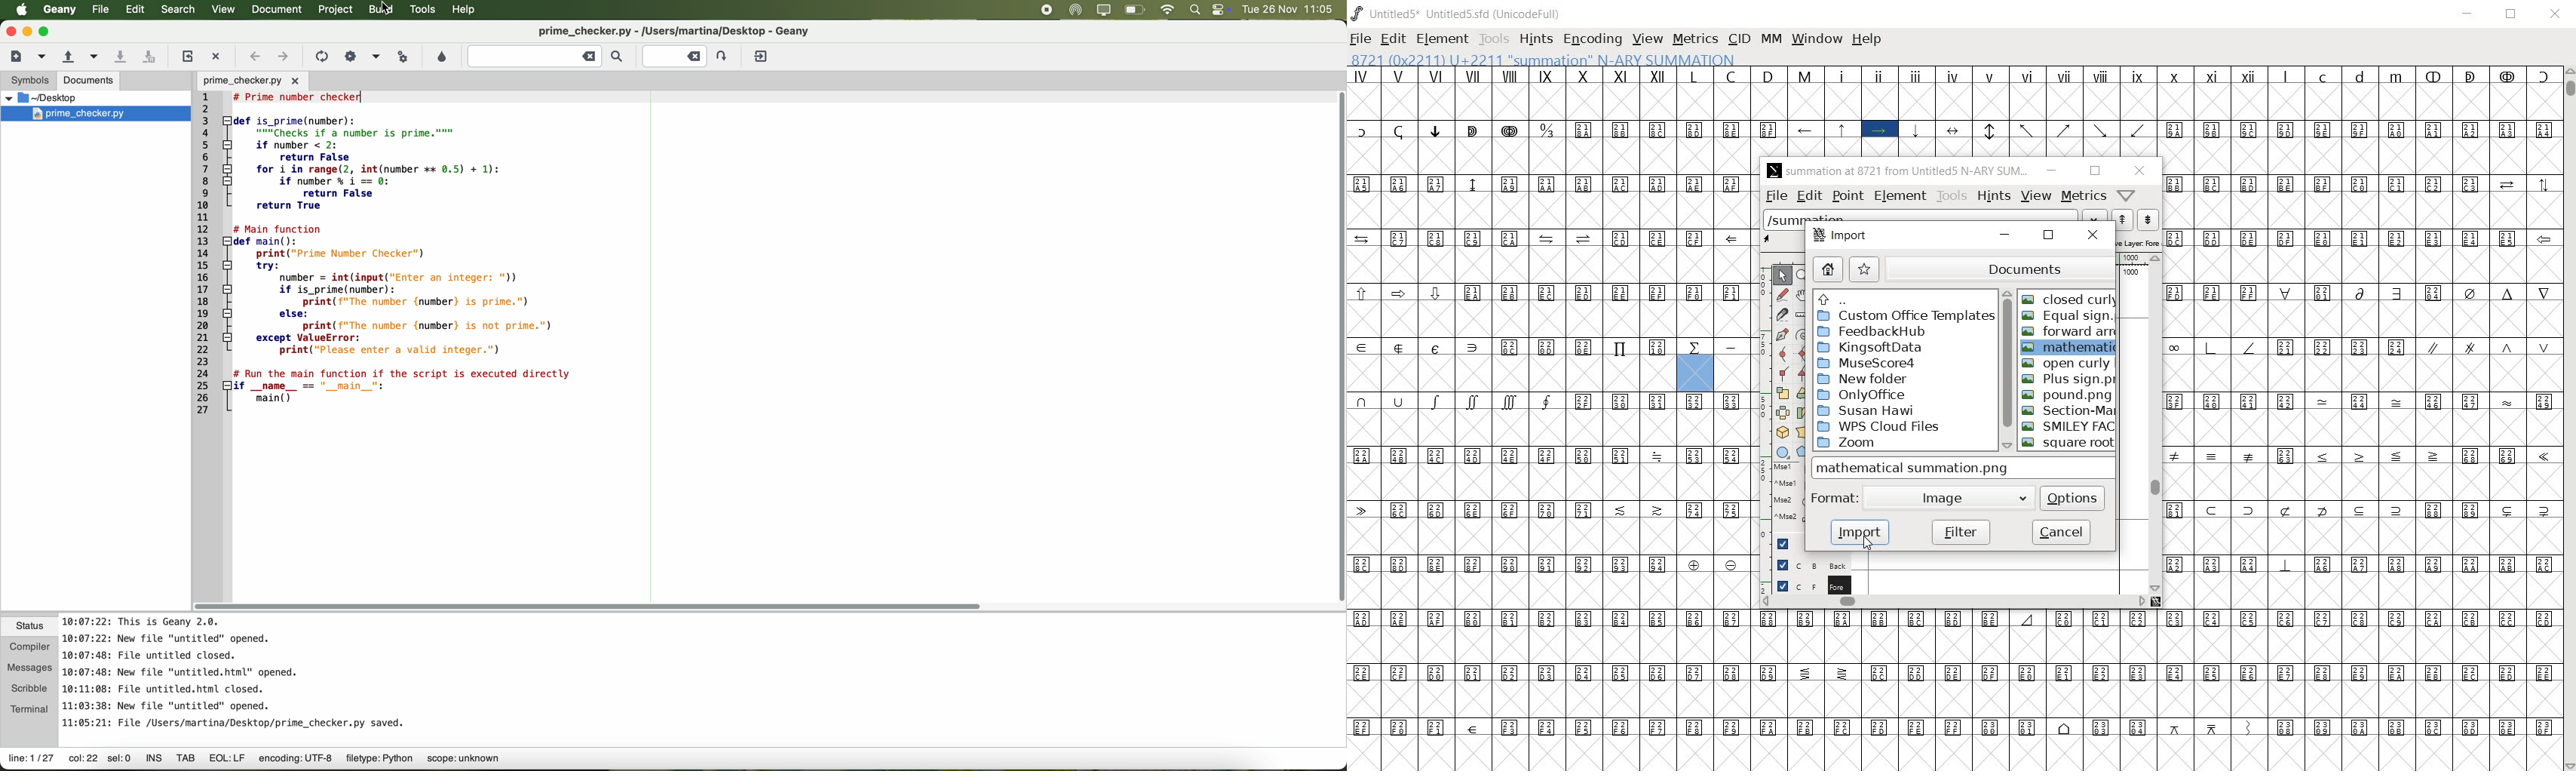 The width and height of the screenshot is (2576, 784). Describe the element at coordinates (2068, 410) in the screenshot. I see `SECTION-MARK` at that location.